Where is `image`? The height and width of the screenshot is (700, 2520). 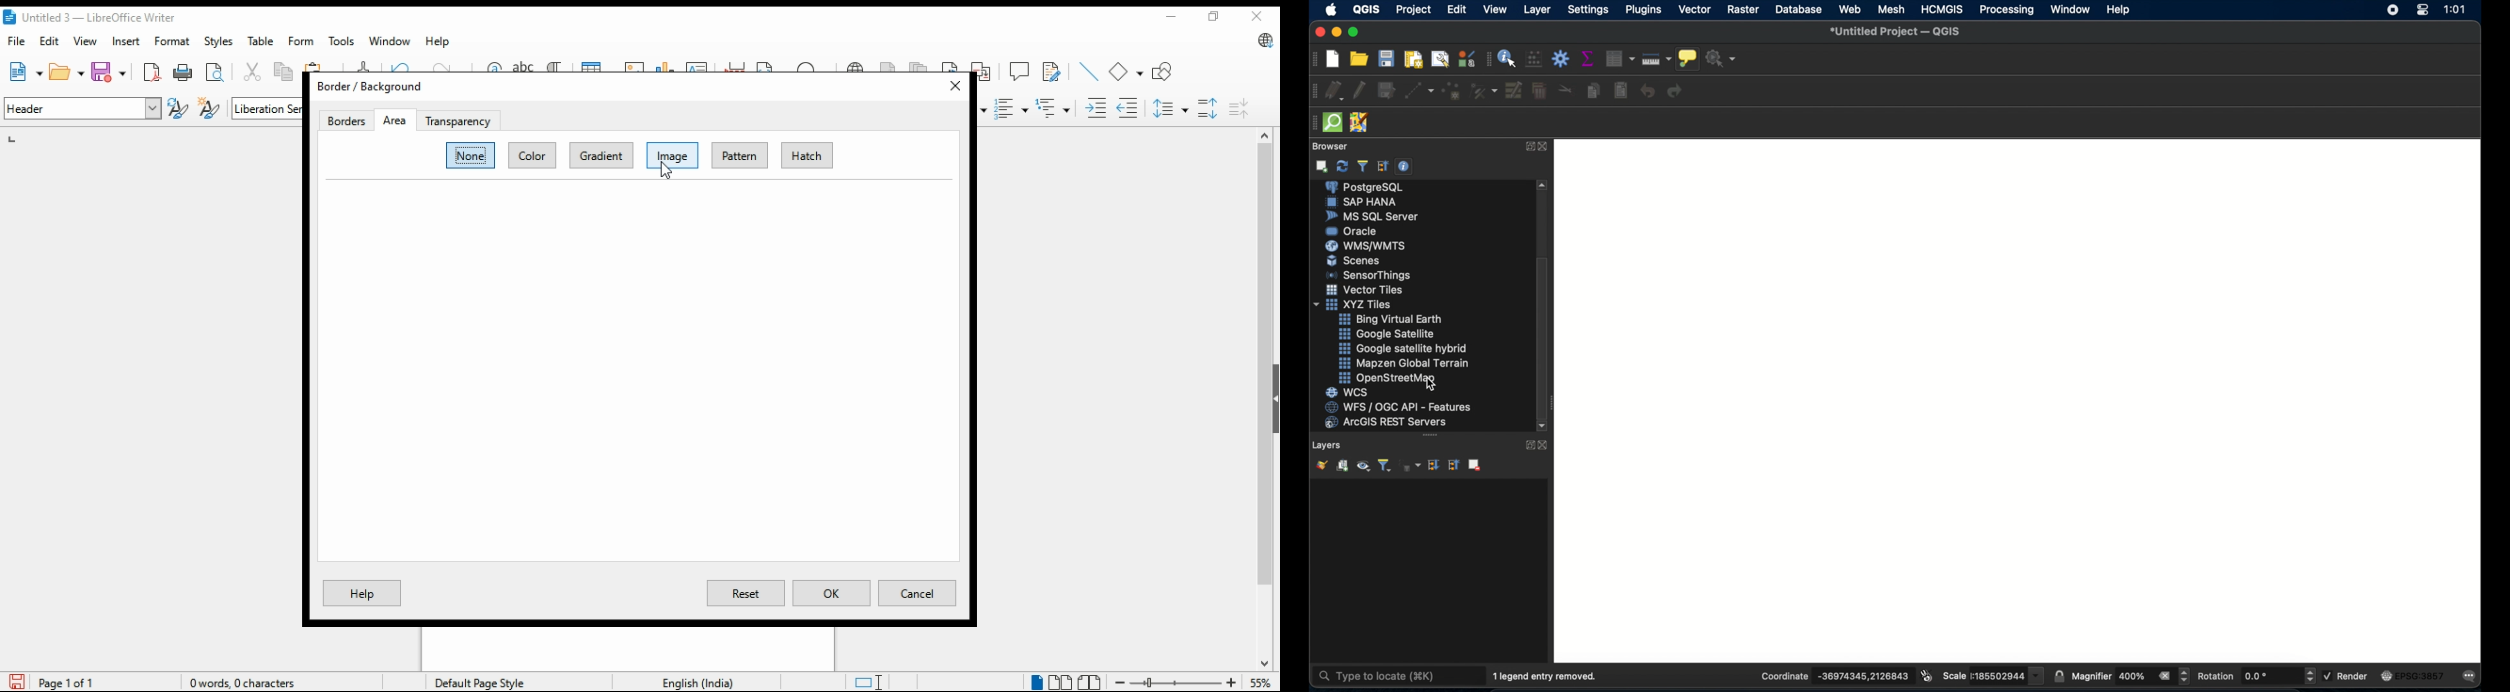 image is located at coordinates (674, 156).